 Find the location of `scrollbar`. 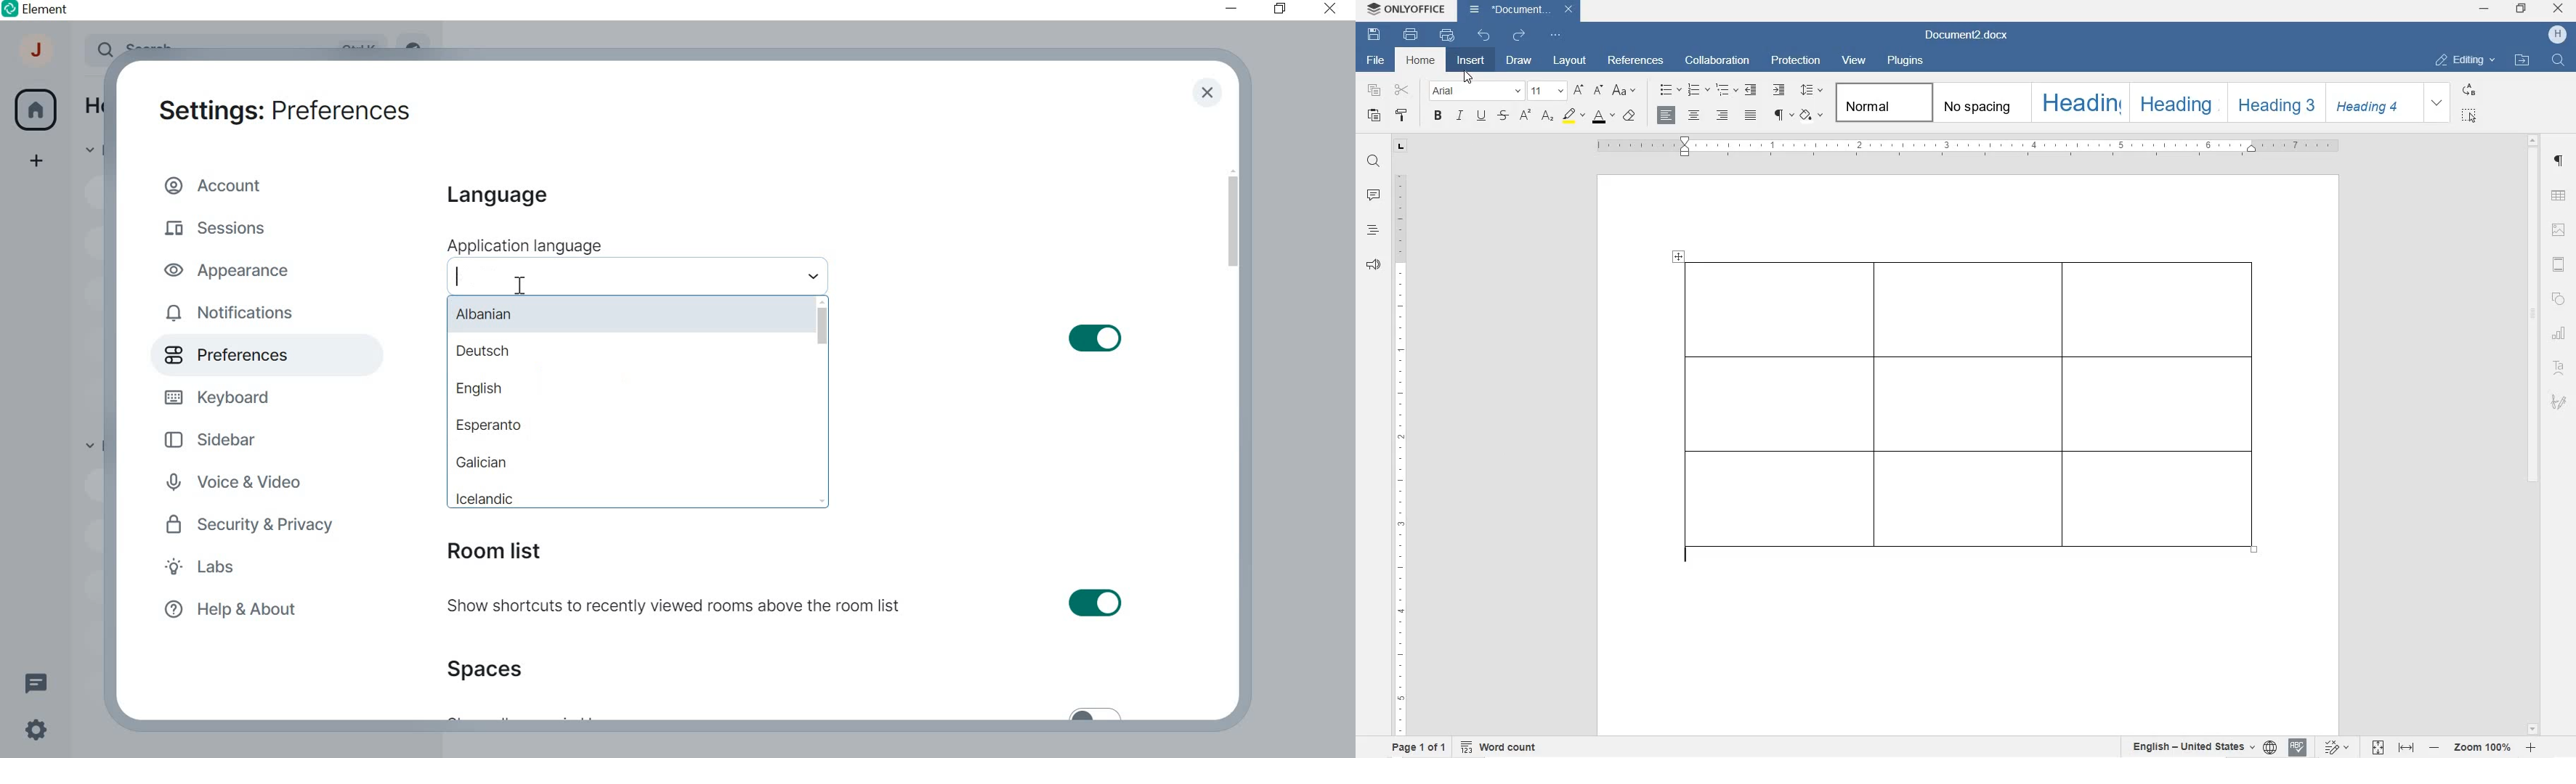

scrollbar is located at coordinates (2533, 433).